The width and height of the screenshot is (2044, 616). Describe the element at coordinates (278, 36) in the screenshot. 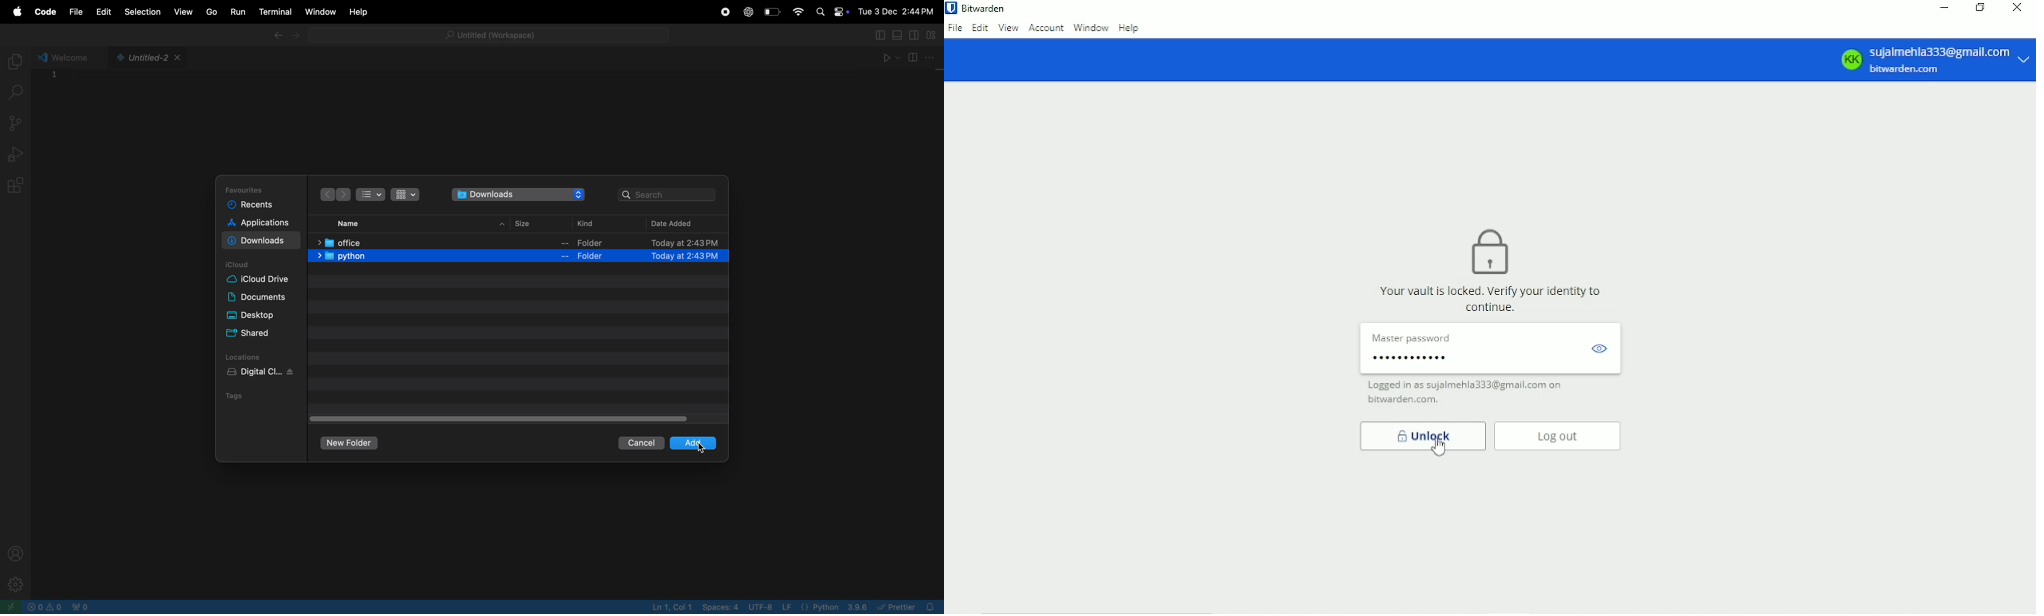

I see `backward` at that location.